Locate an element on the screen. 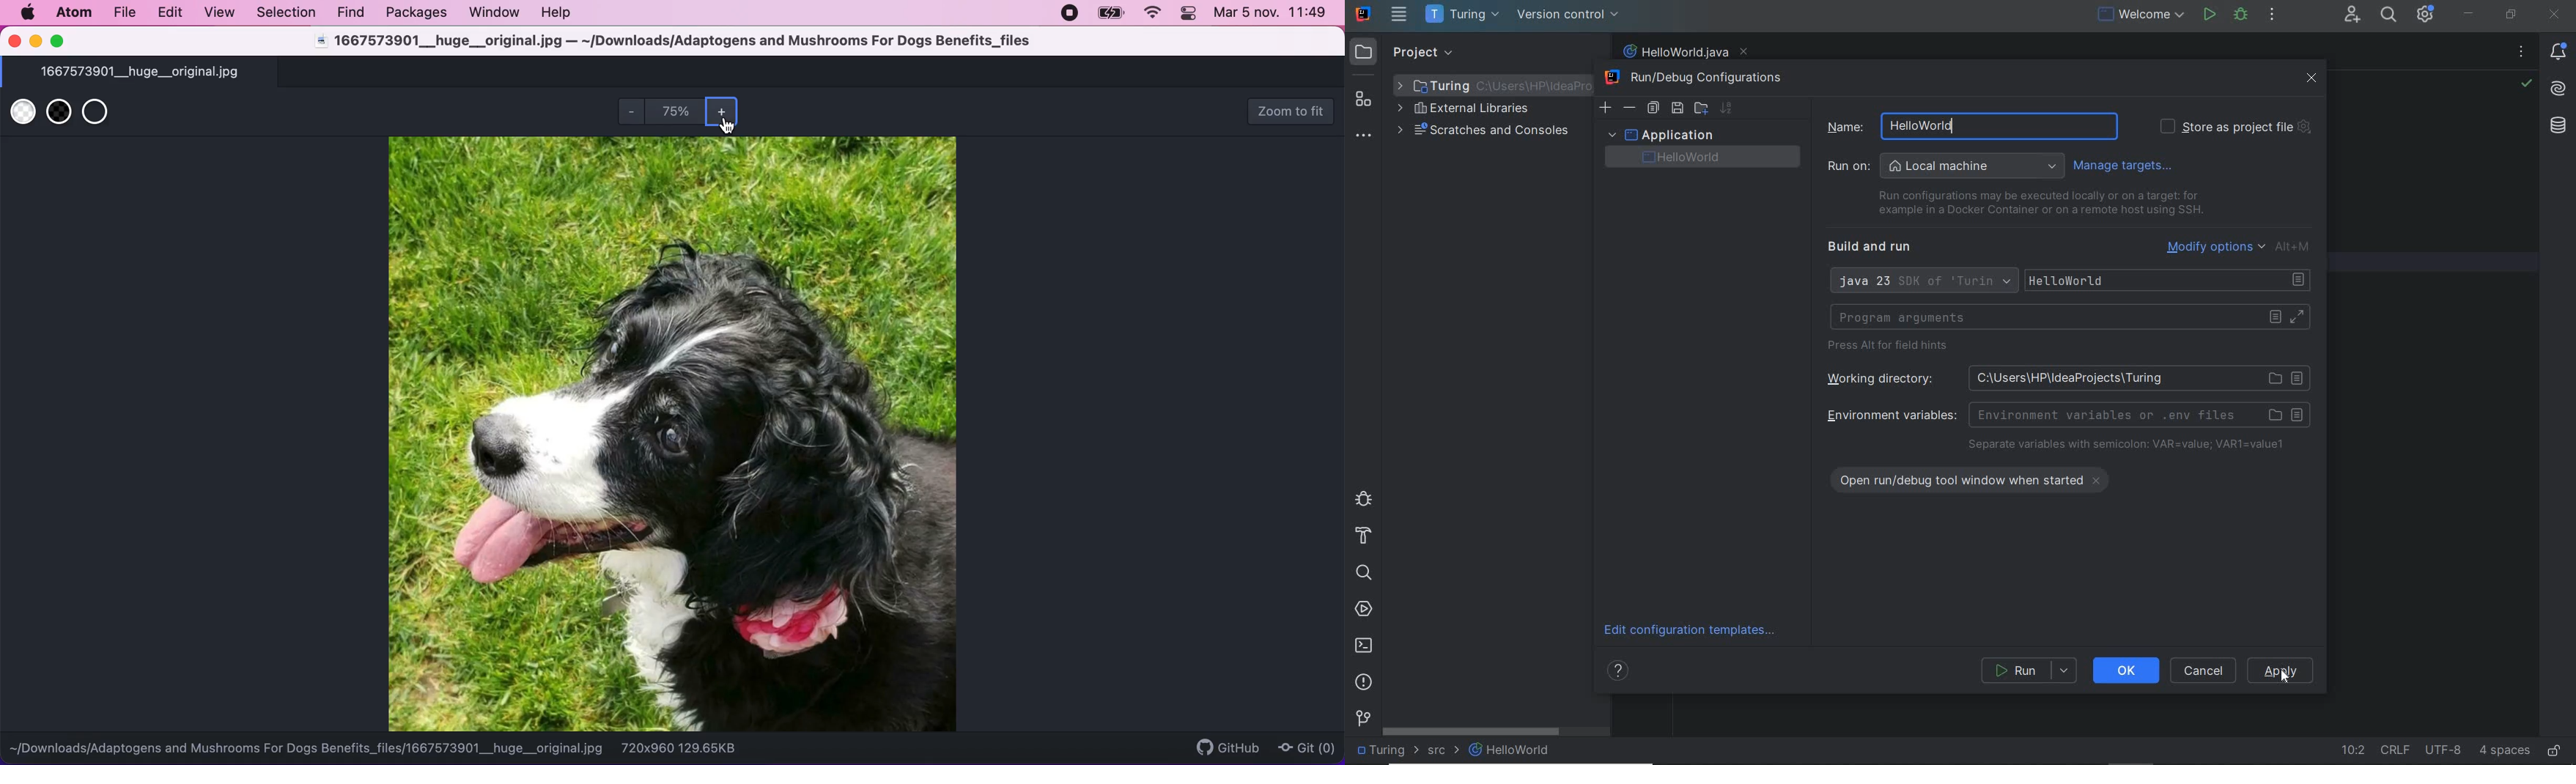  wifi is located at coordinates (1158, 14).